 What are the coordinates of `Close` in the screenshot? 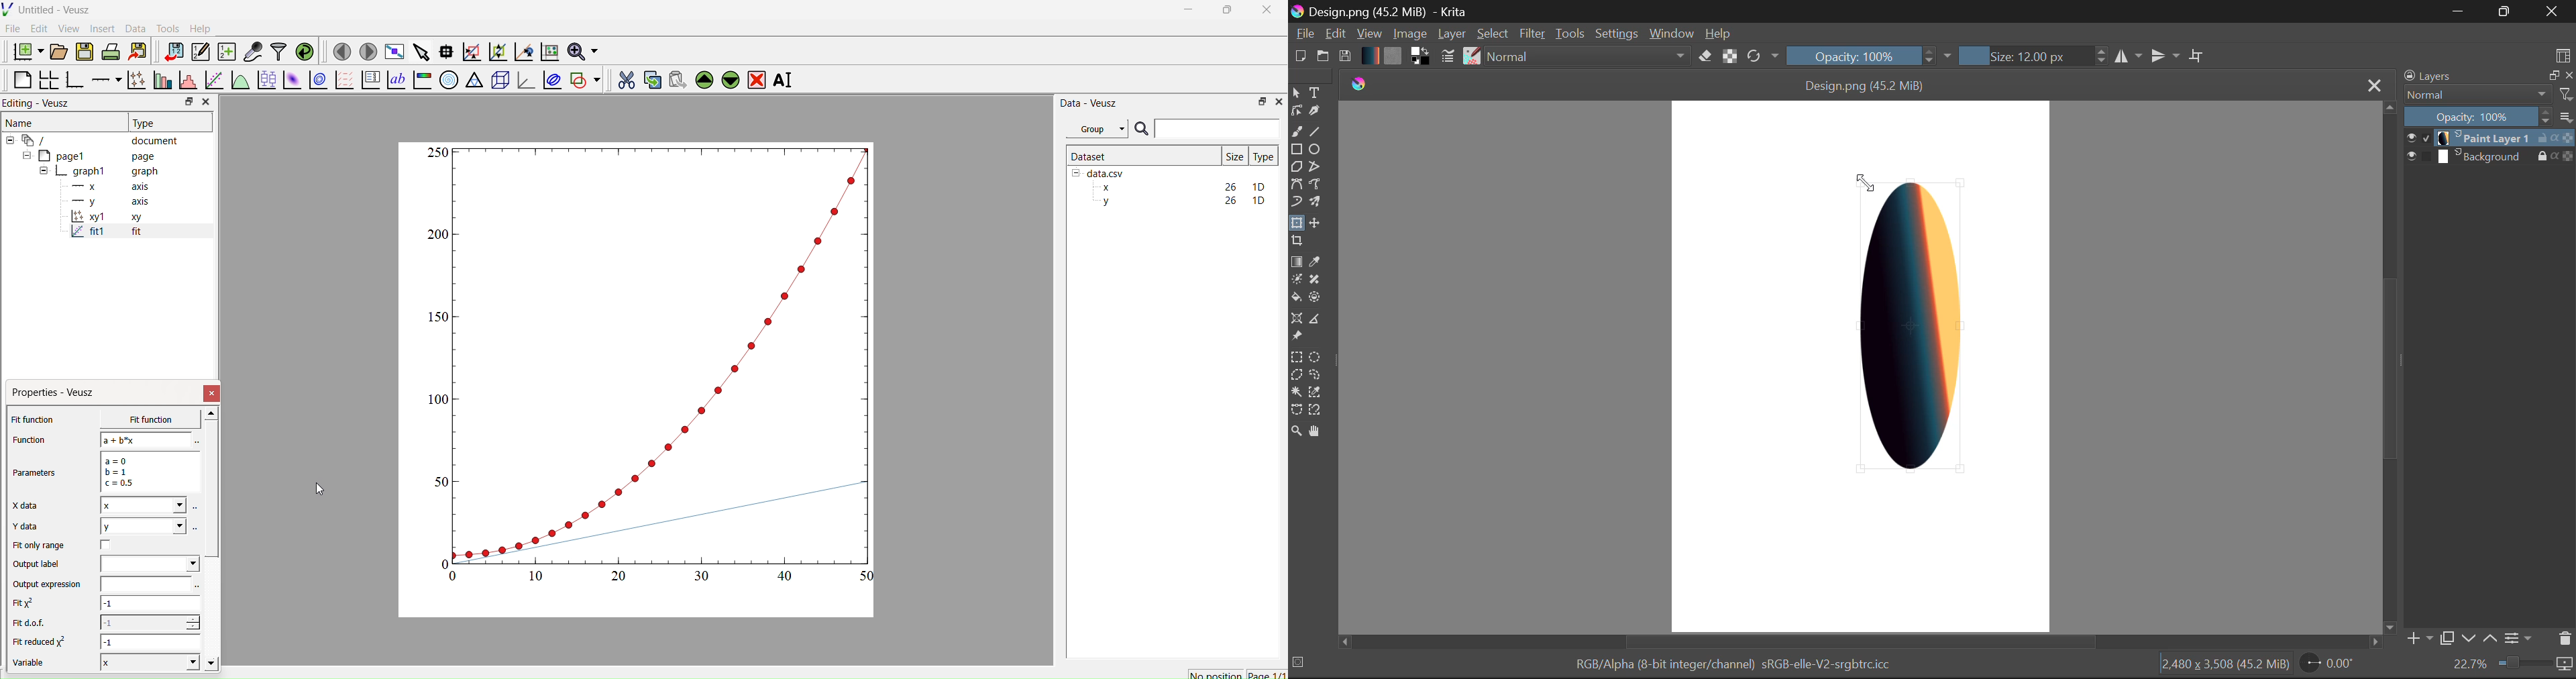 It's located at (2555, 11).